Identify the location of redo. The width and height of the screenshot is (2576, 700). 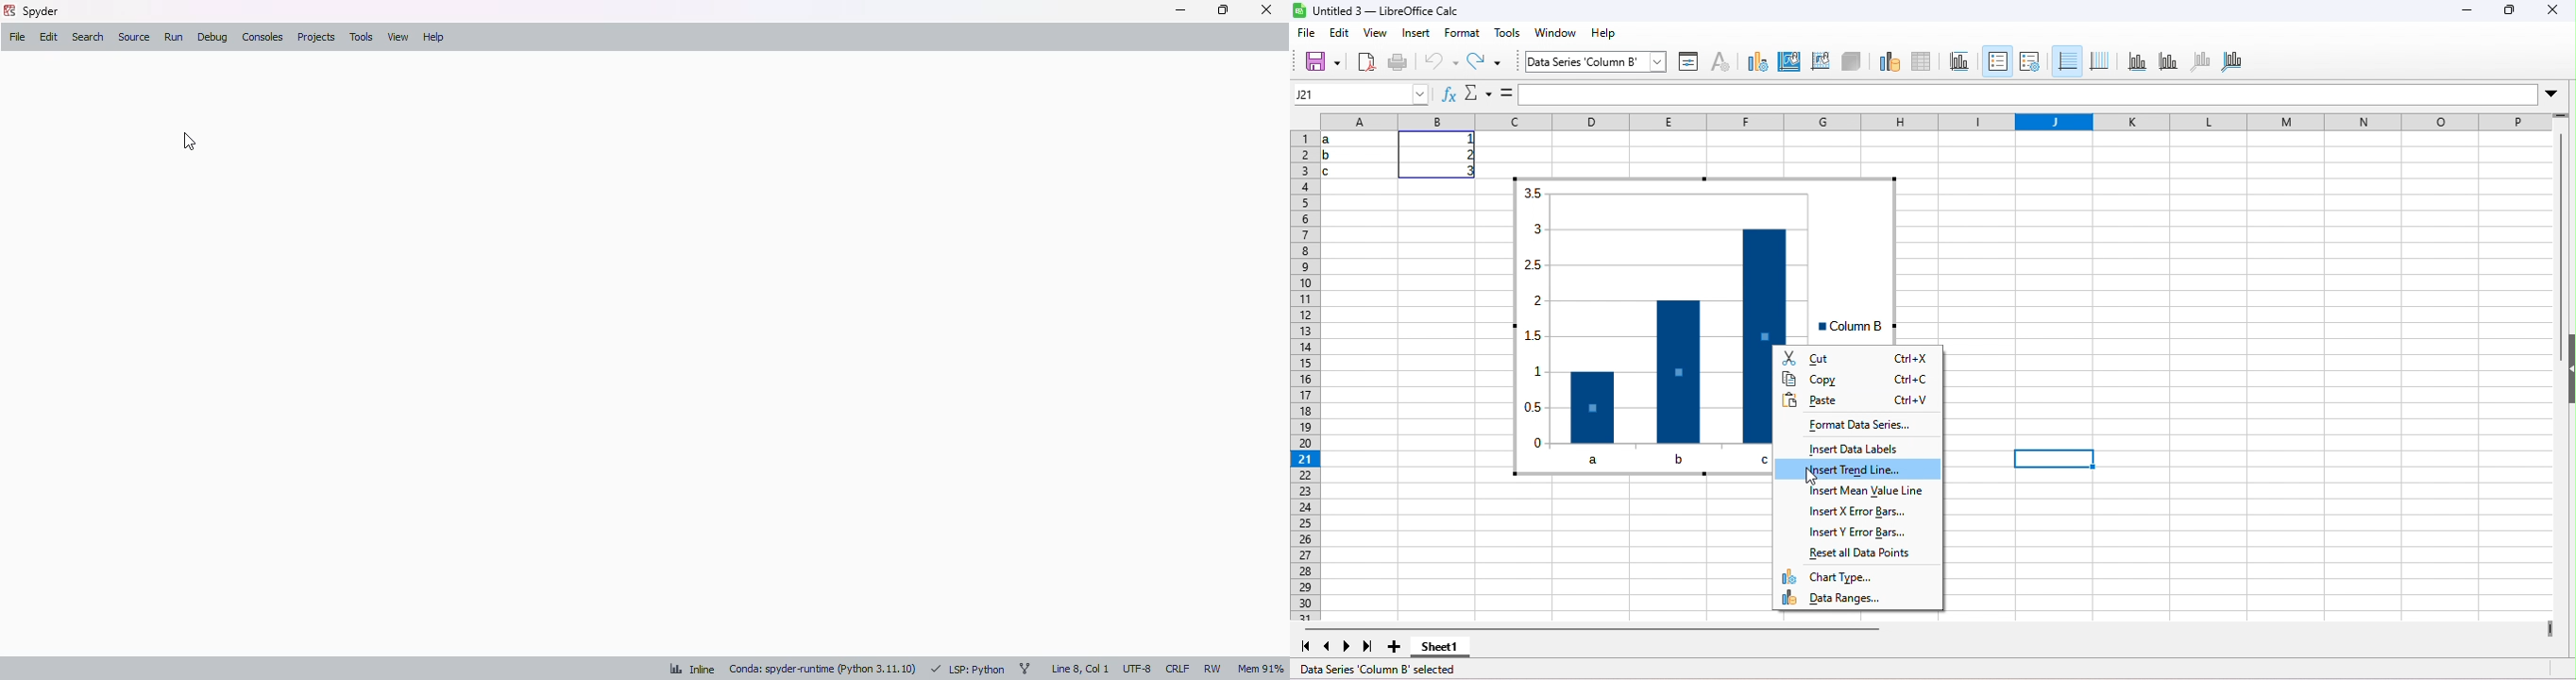
(1493, 60).